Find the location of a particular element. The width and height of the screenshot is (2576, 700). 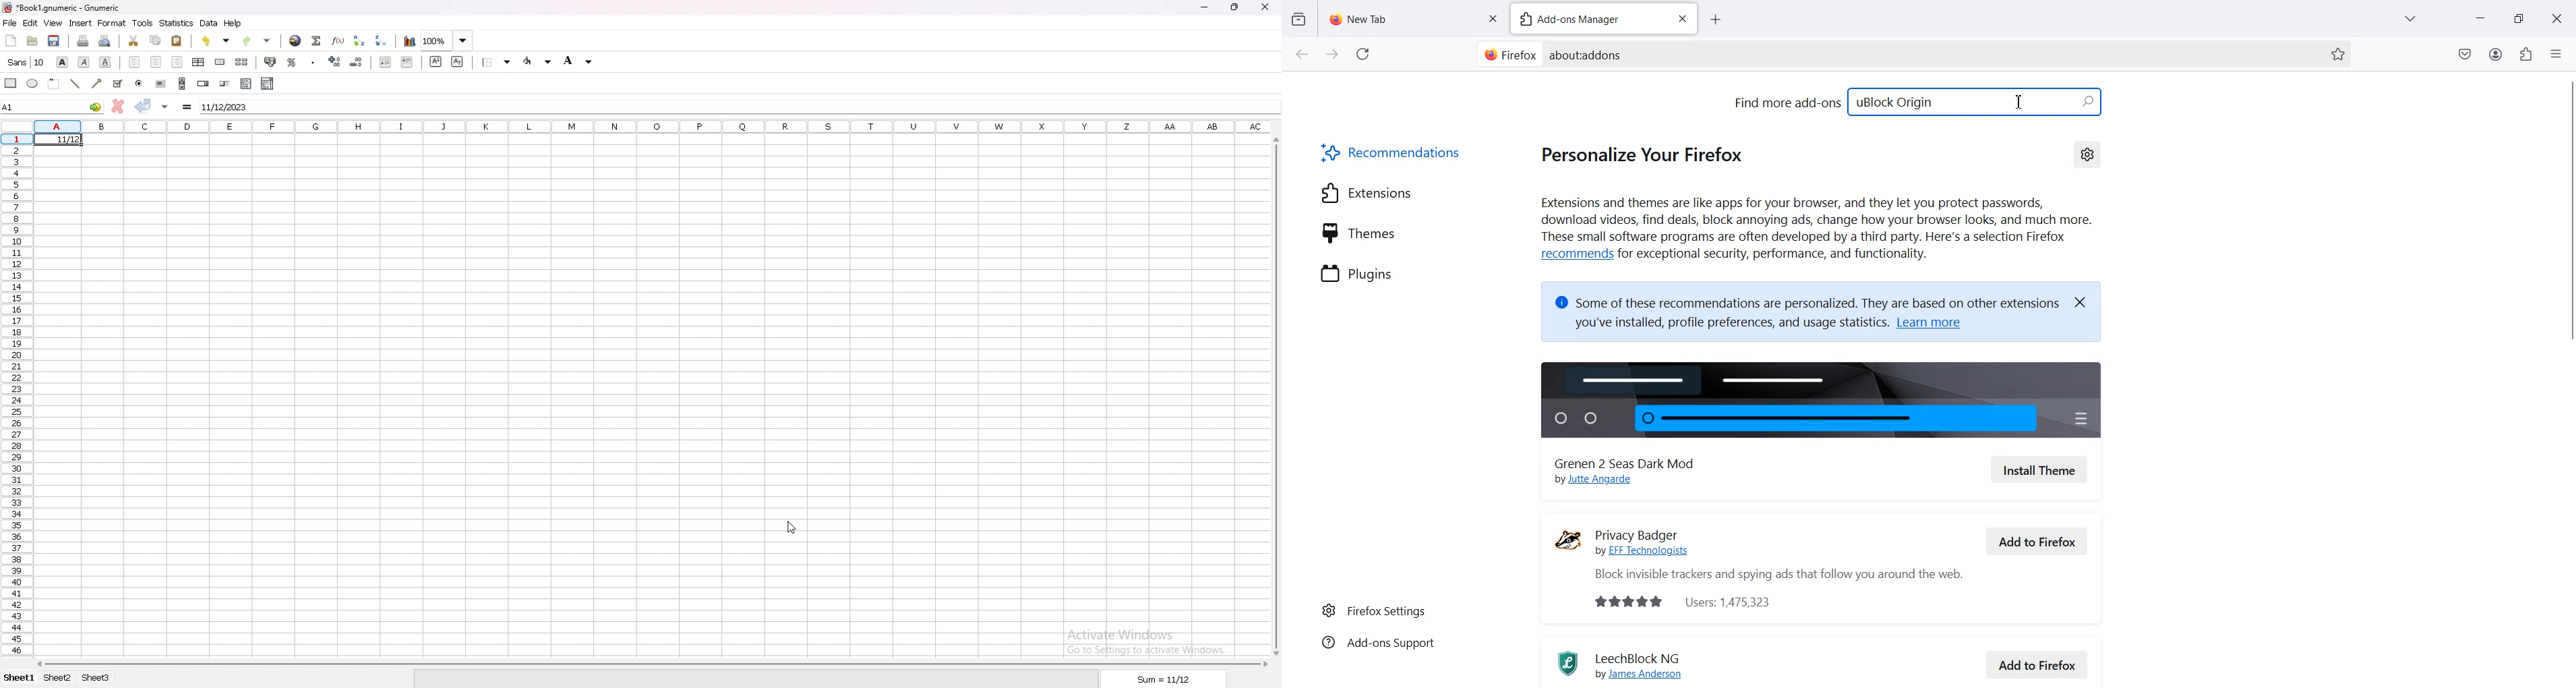

Close is located at coordinates (2556, 18).